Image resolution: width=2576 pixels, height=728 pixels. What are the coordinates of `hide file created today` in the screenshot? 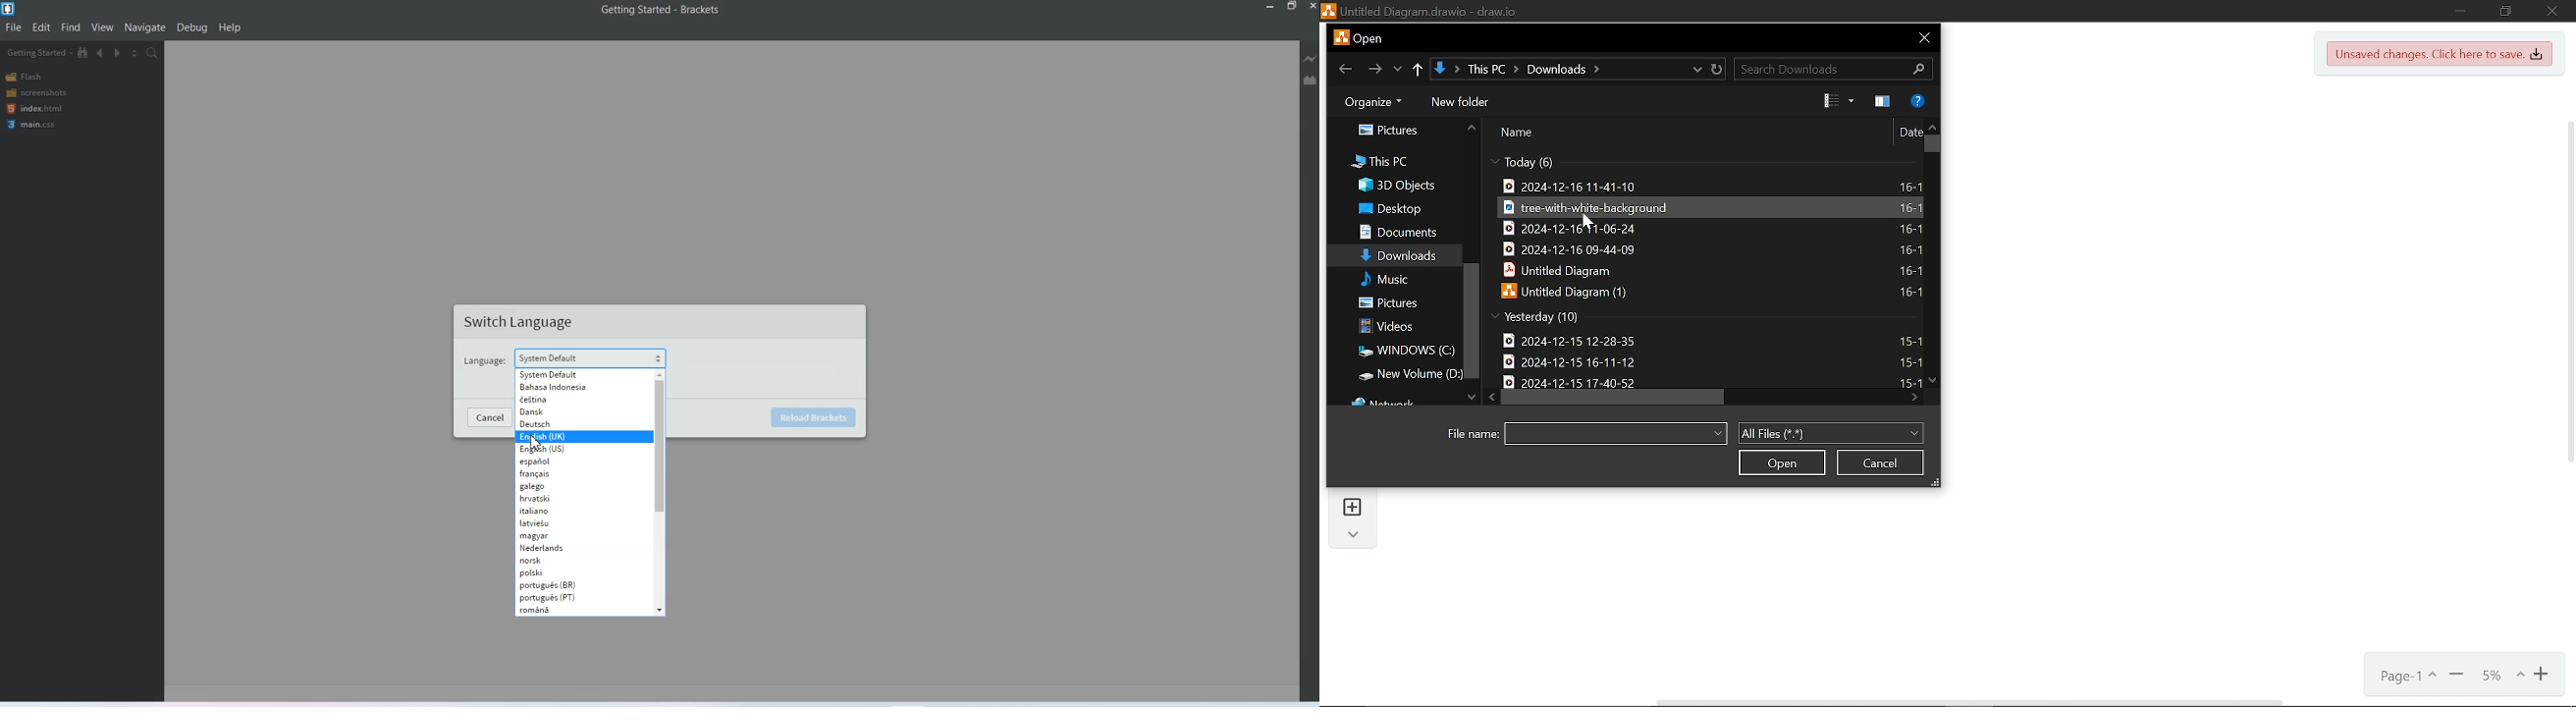 It's located at (1492, 163).